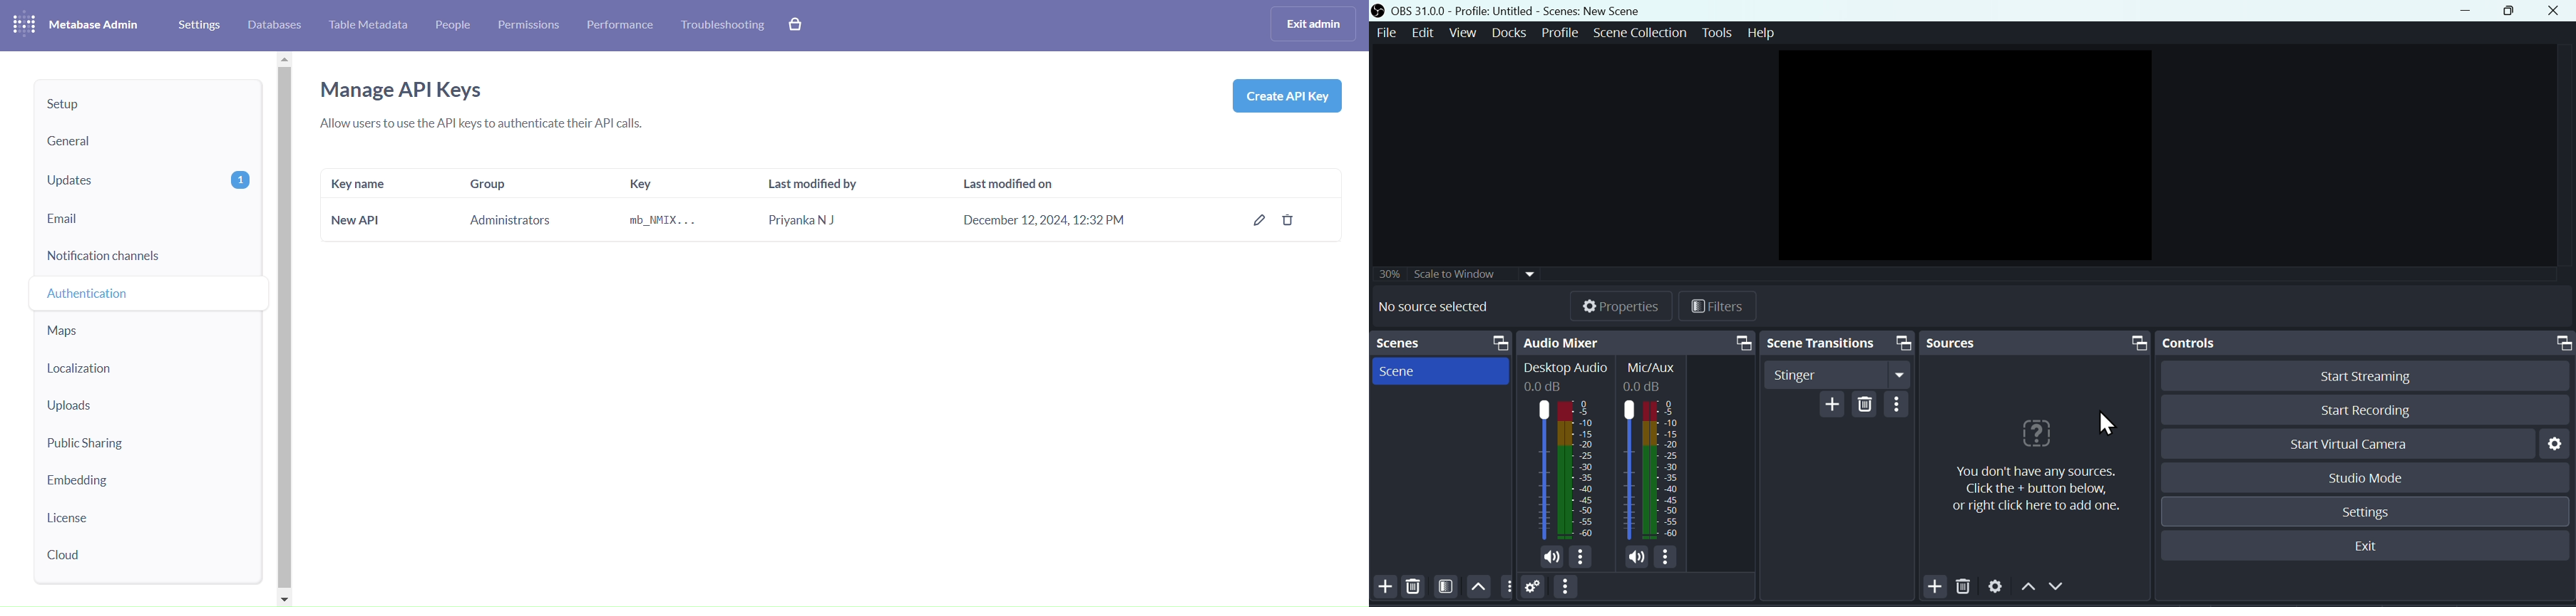 The image size is (2576, 616). Describe the element at coordinates (2554, 12) in the screenshot. I see `Close` at that location.